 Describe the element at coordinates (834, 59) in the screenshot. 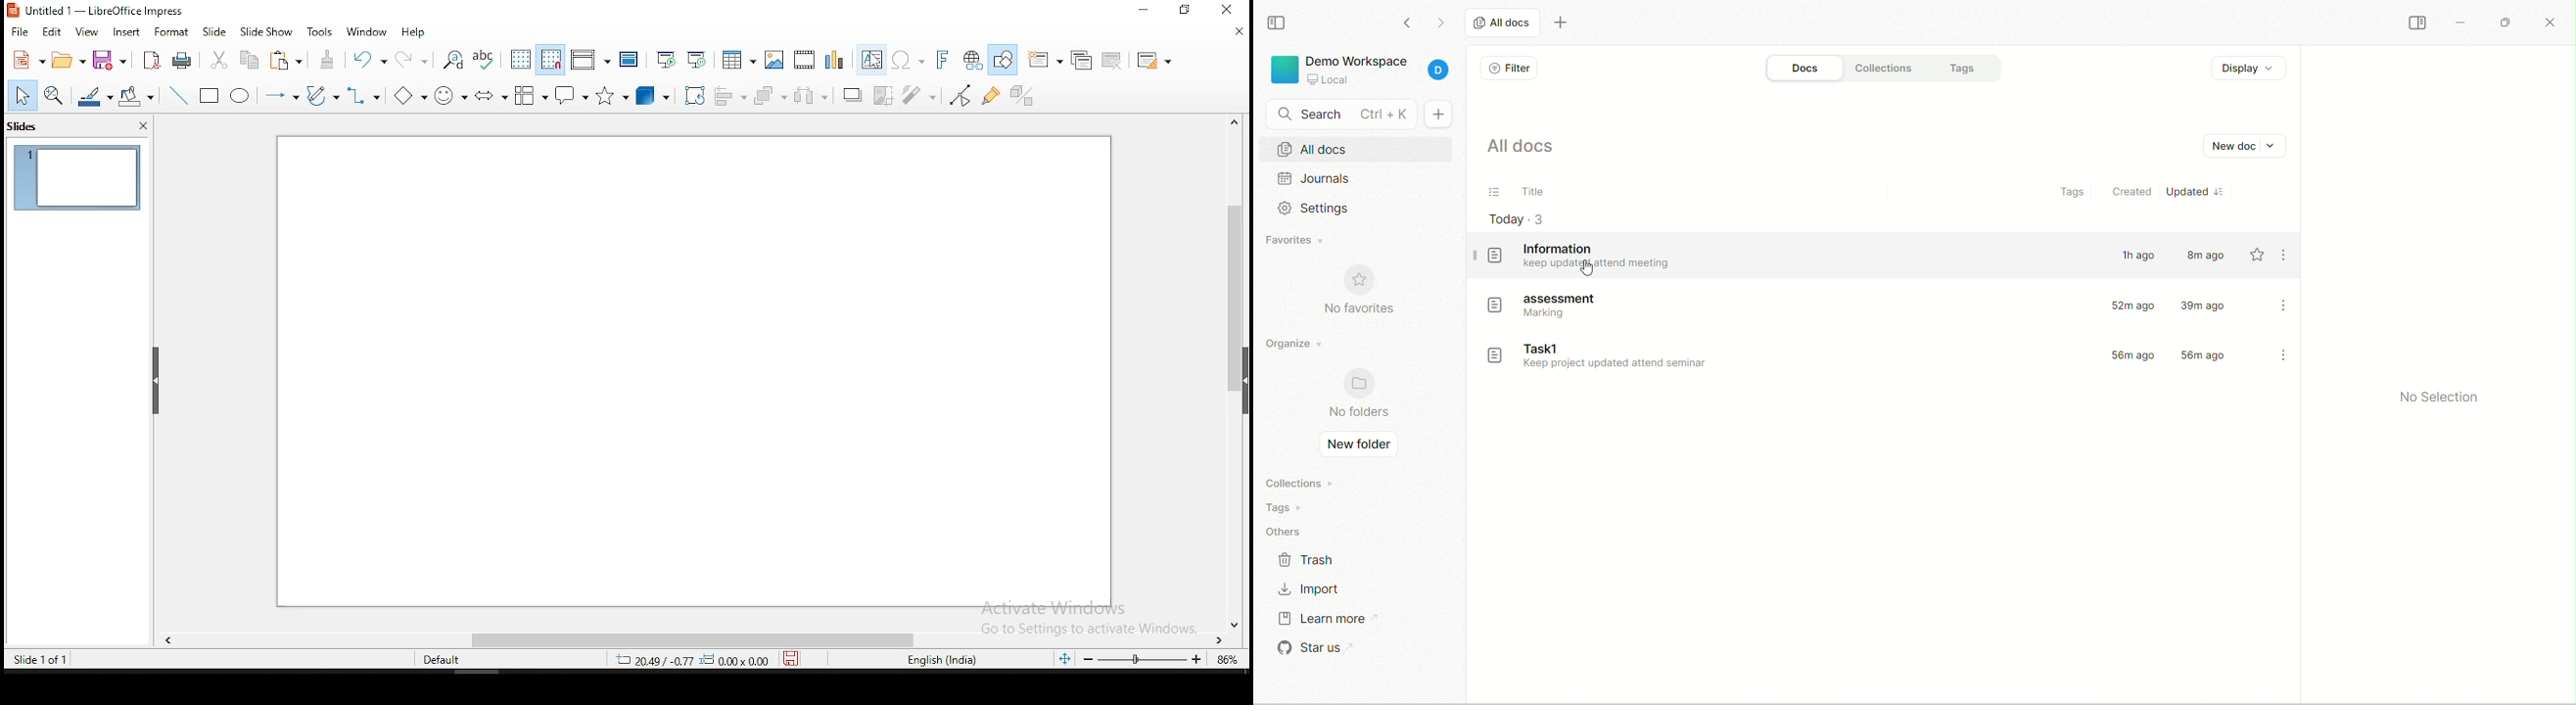

I see `insert chart` at that location.